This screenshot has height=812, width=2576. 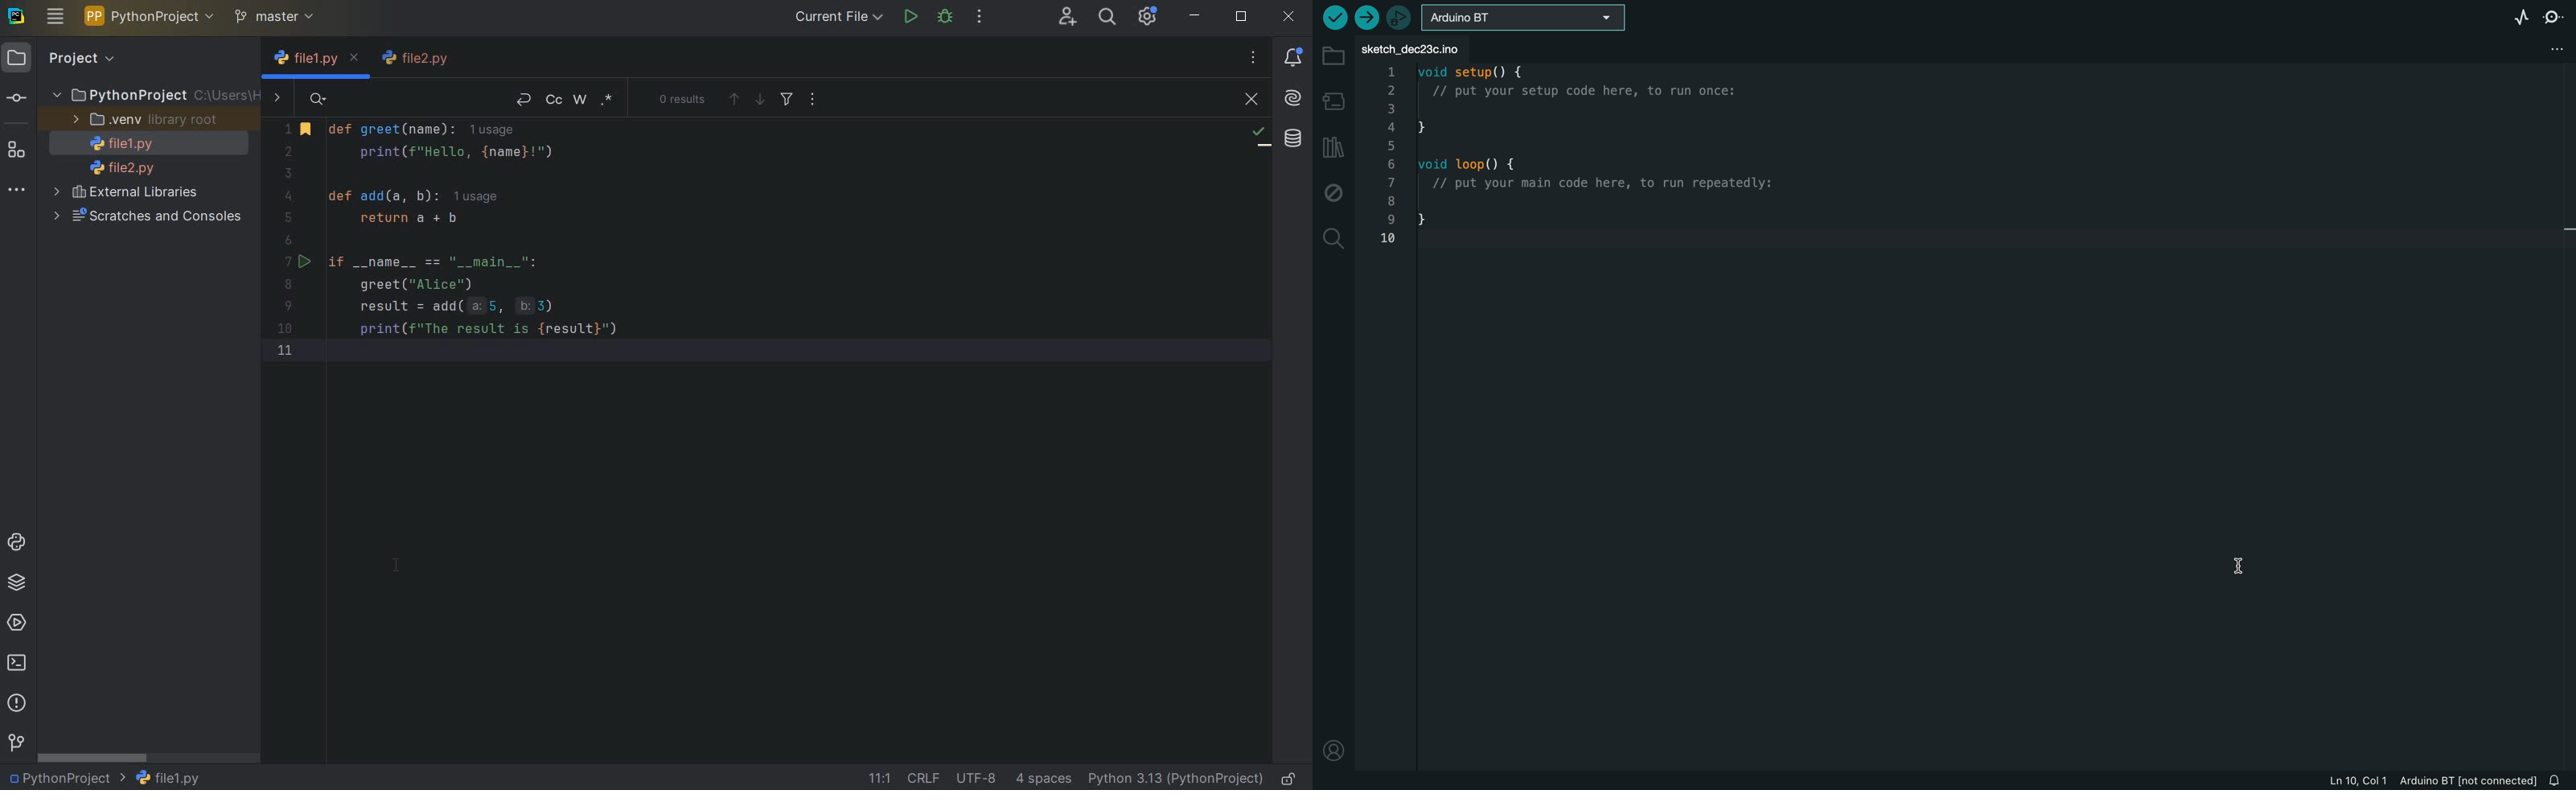 What do you see at coordinates (1292, 15) in the screenshot?
I see `CLOSE` at bounding box center [1292, 15].